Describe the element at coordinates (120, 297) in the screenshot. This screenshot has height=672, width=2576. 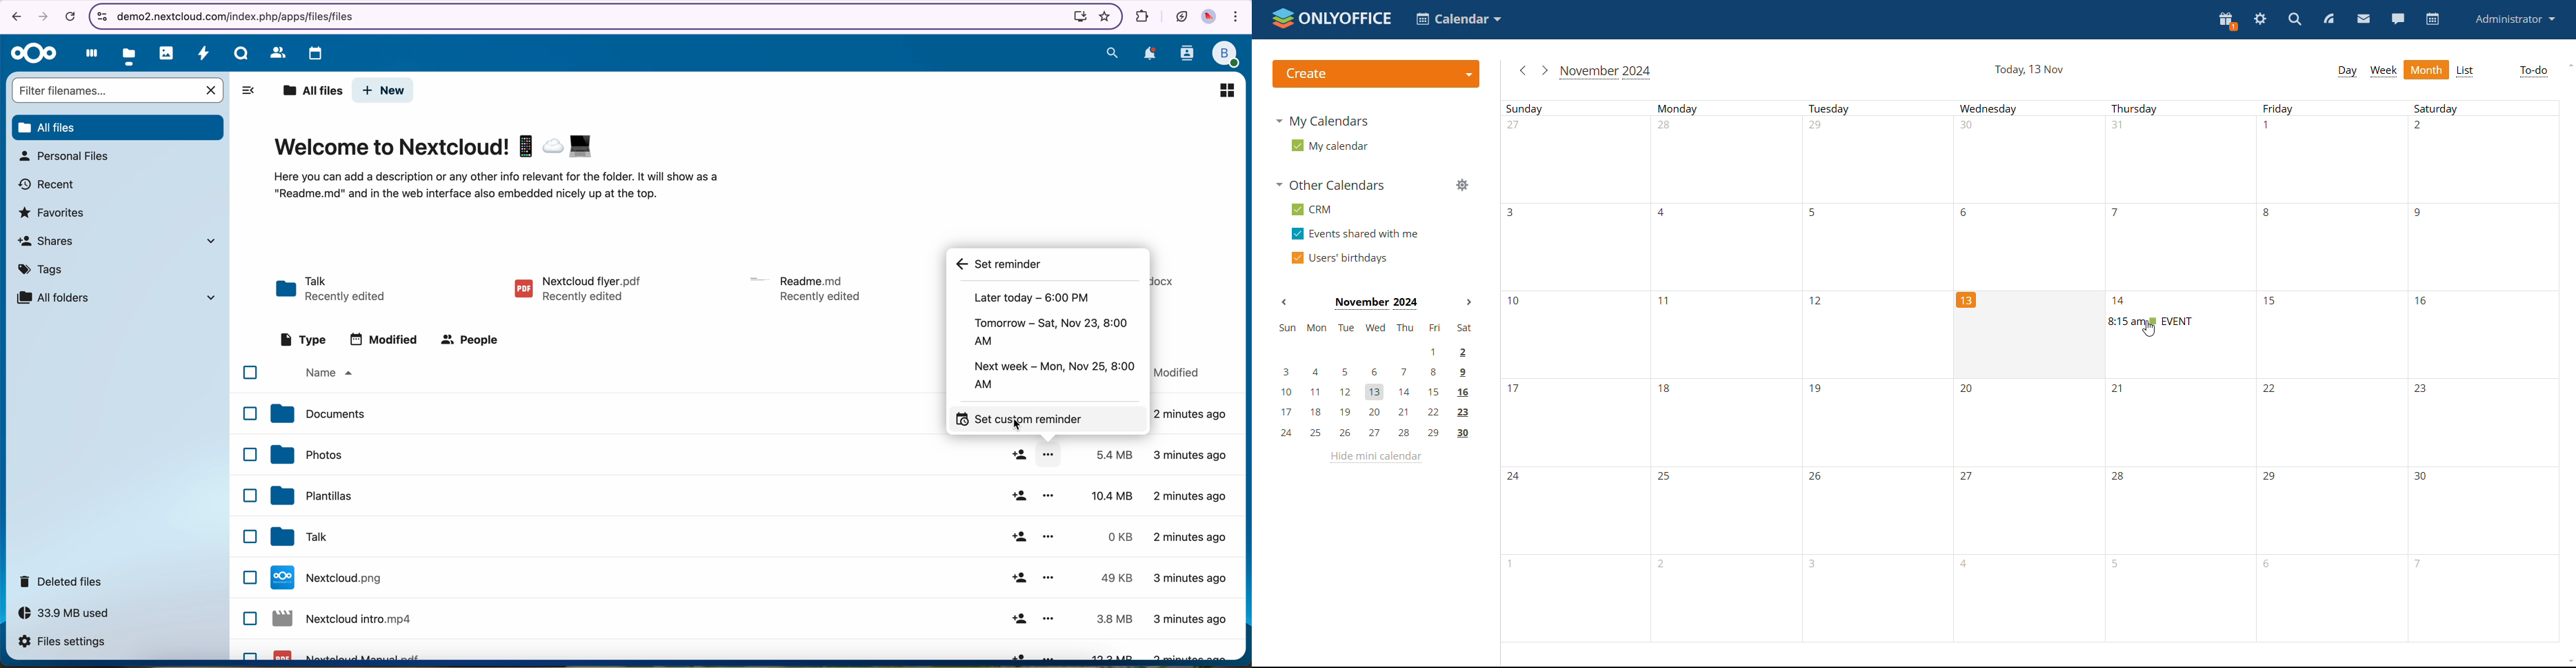
I see `all folders` at that location.